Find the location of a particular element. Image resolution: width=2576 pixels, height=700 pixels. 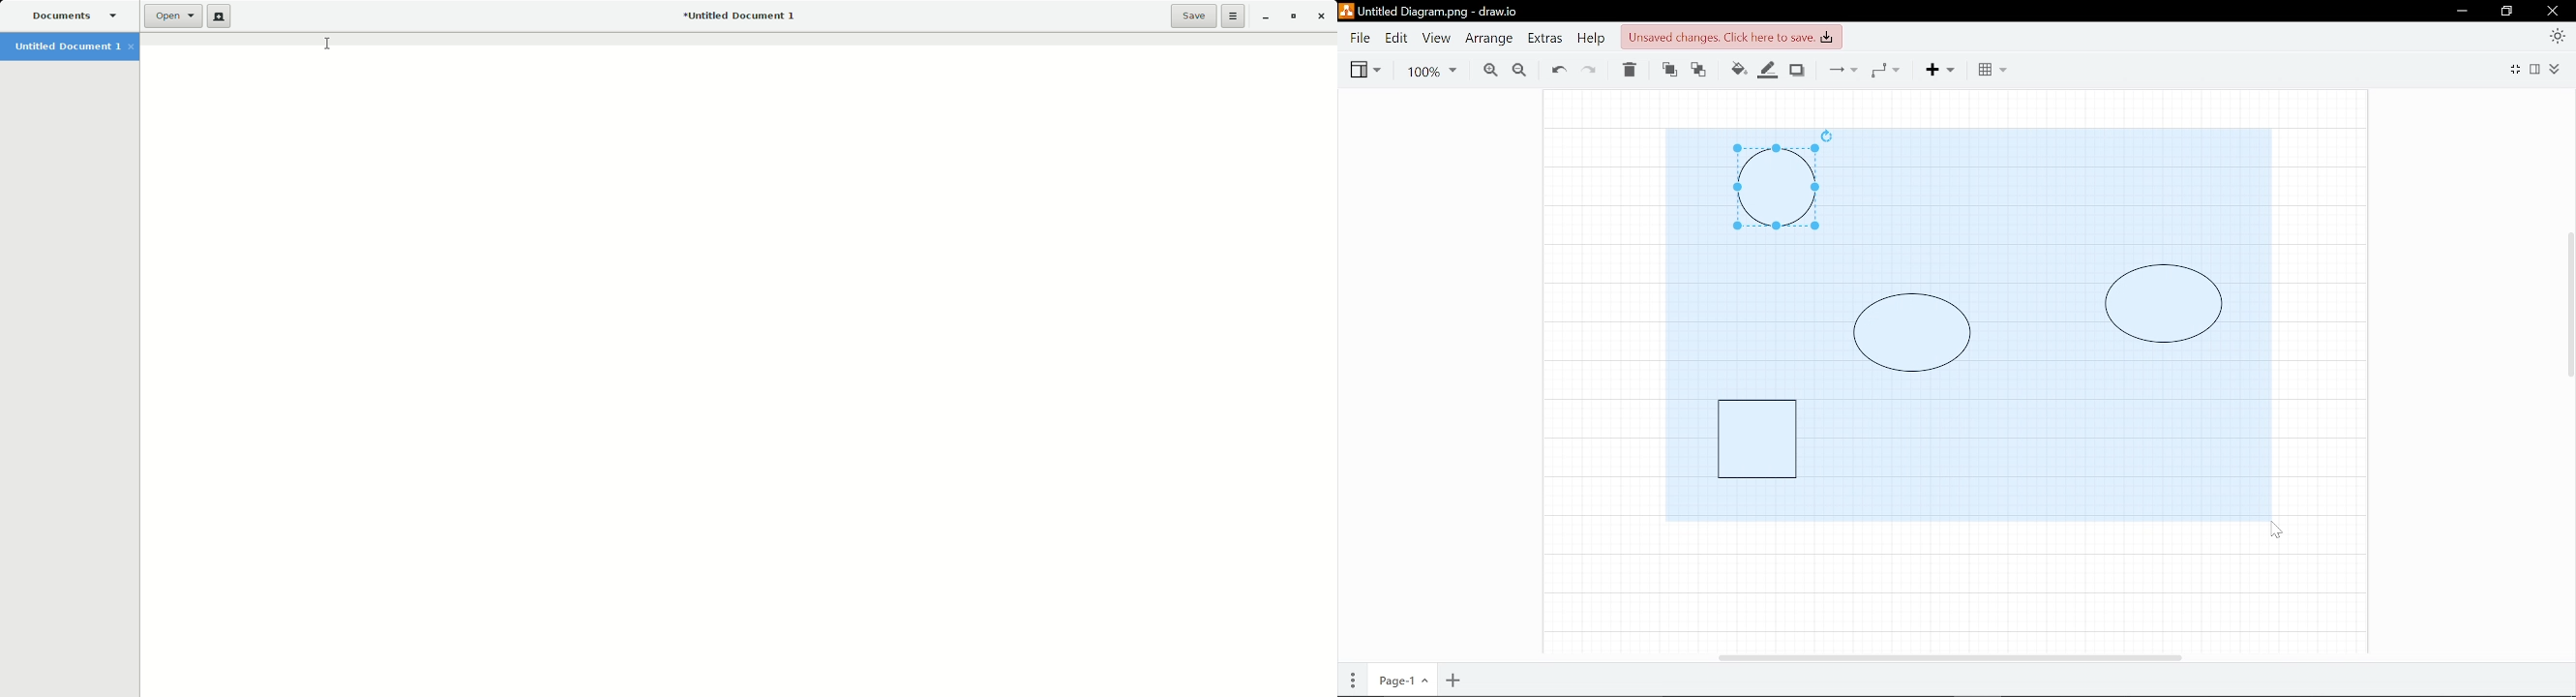

Table is located at coordinates (1992, 70).